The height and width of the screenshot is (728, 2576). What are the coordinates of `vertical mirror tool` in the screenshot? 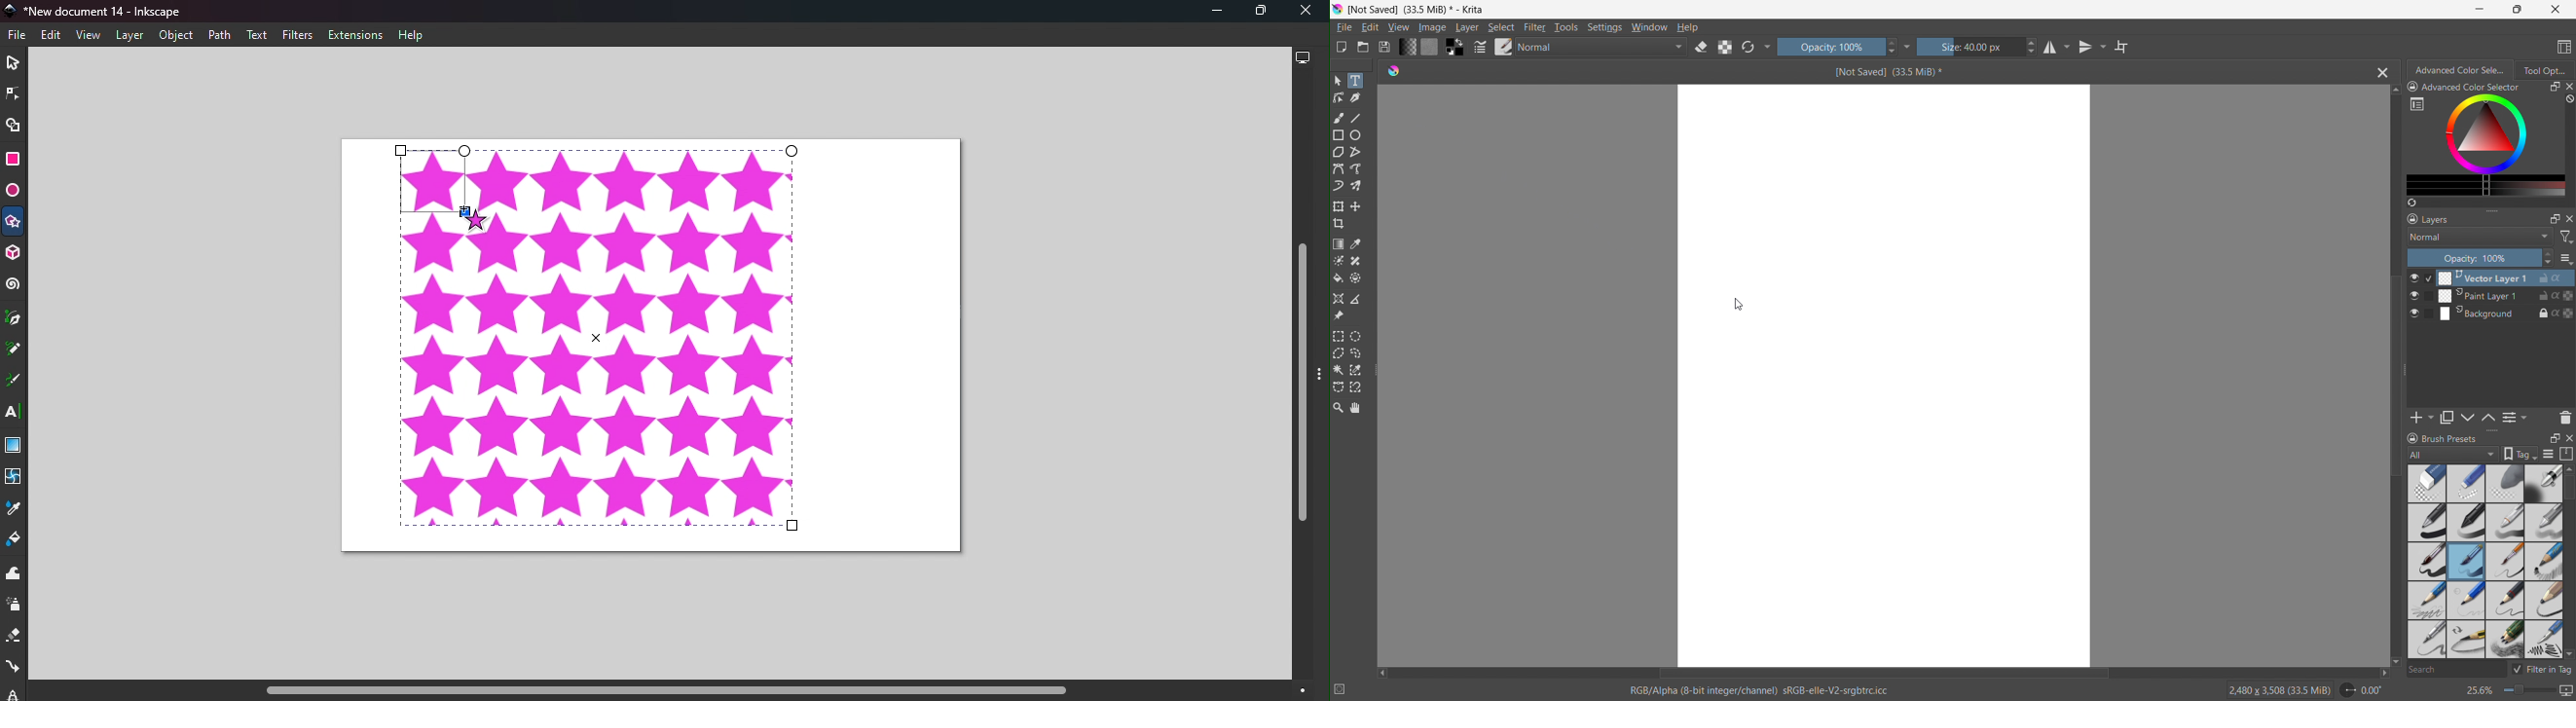 It's located at (2090, 47).